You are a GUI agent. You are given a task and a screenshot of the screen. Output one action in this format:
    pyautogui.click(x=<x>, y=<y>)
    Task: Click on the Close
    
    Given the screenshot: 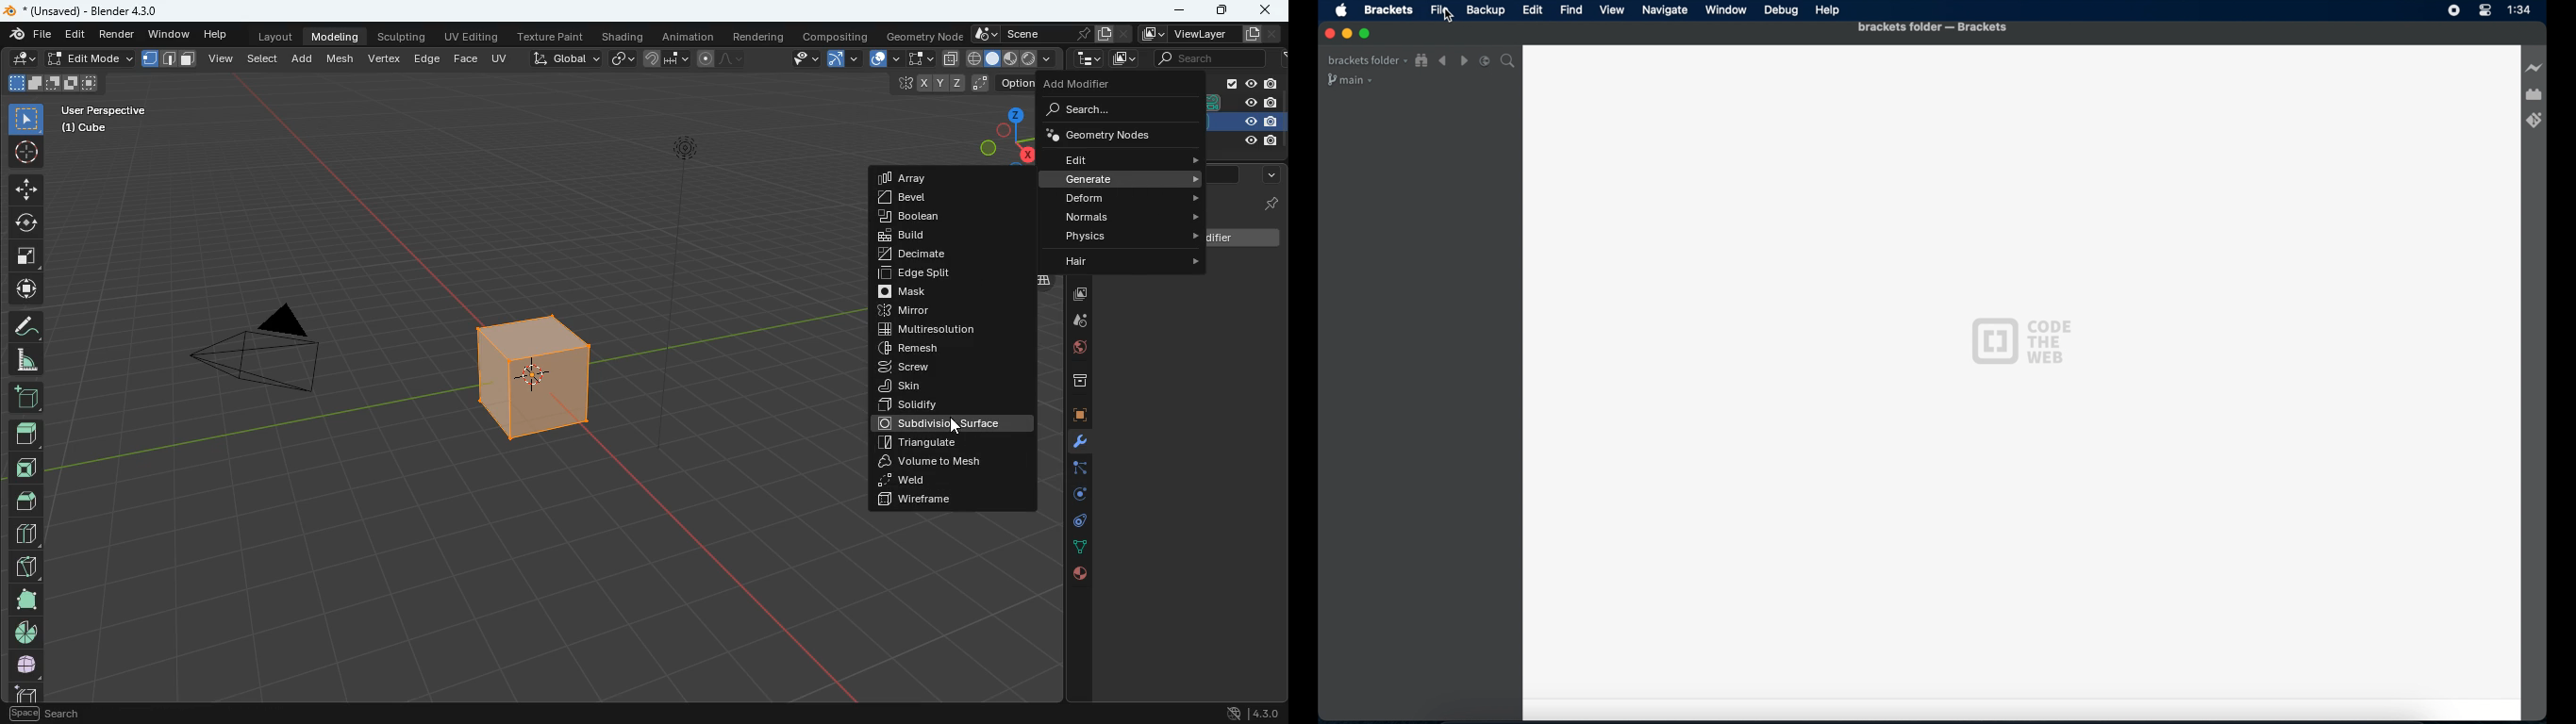 What is the action you would take?
    pyautogui.click(x=1329, y=34)
    